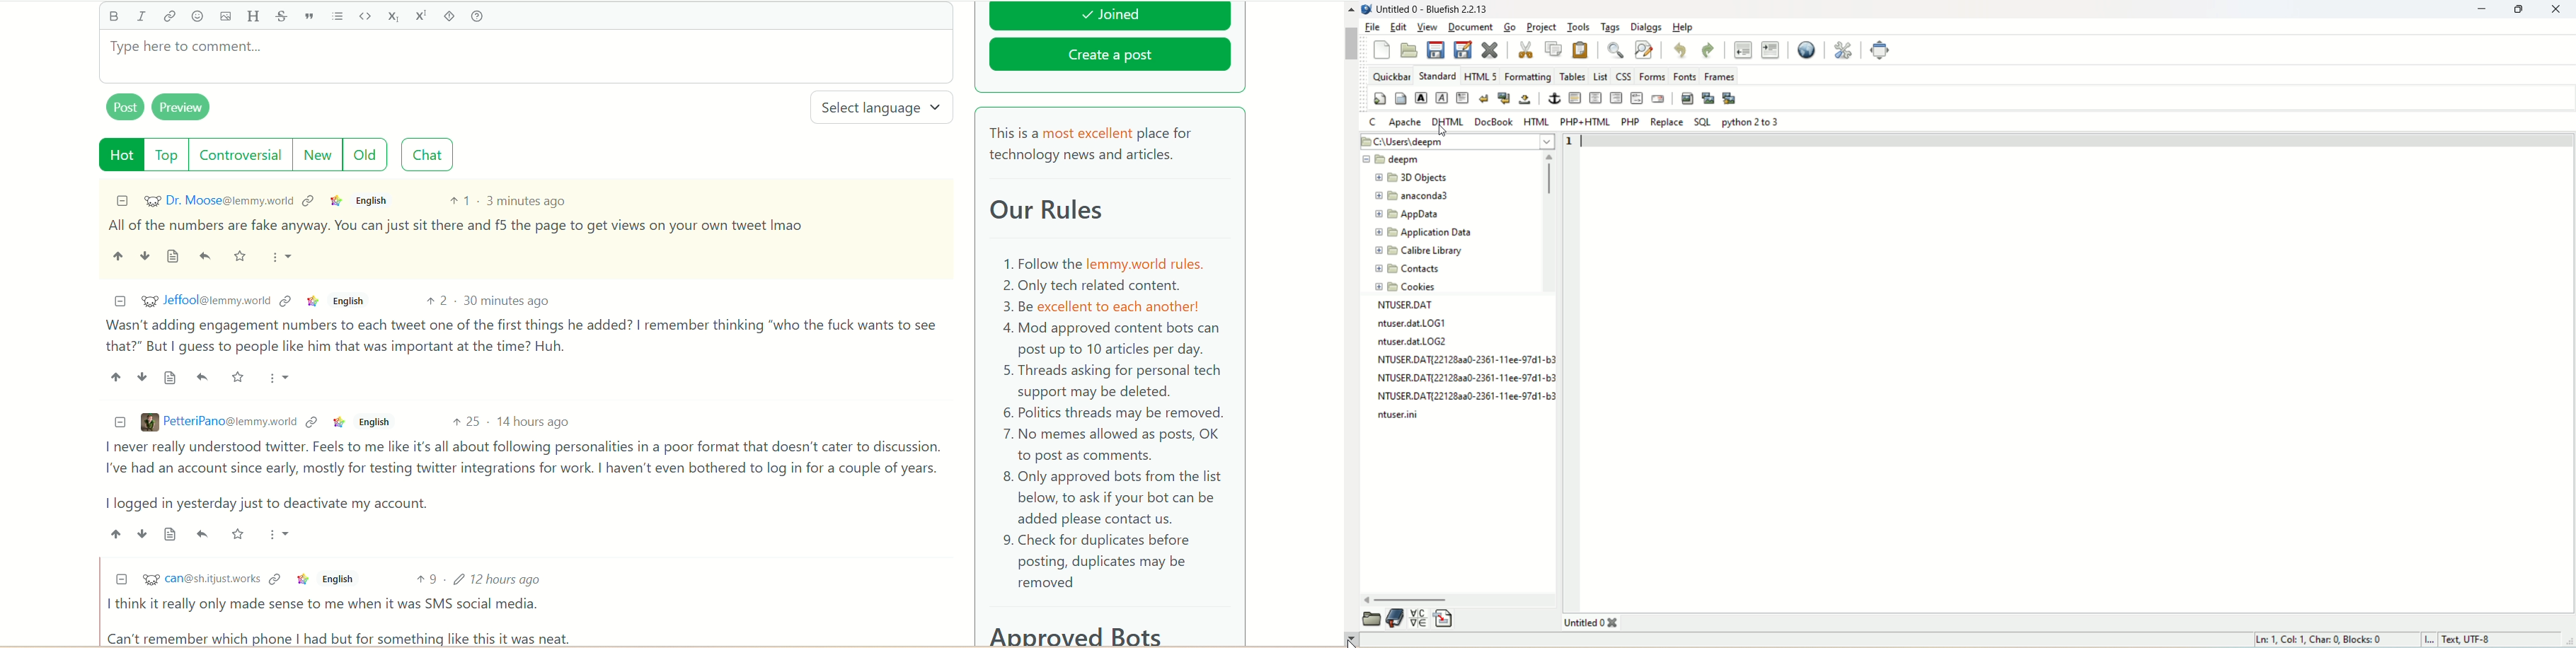  Describe the element at coordinates (1595, 97) in the screenshot. I see `center` at that location.